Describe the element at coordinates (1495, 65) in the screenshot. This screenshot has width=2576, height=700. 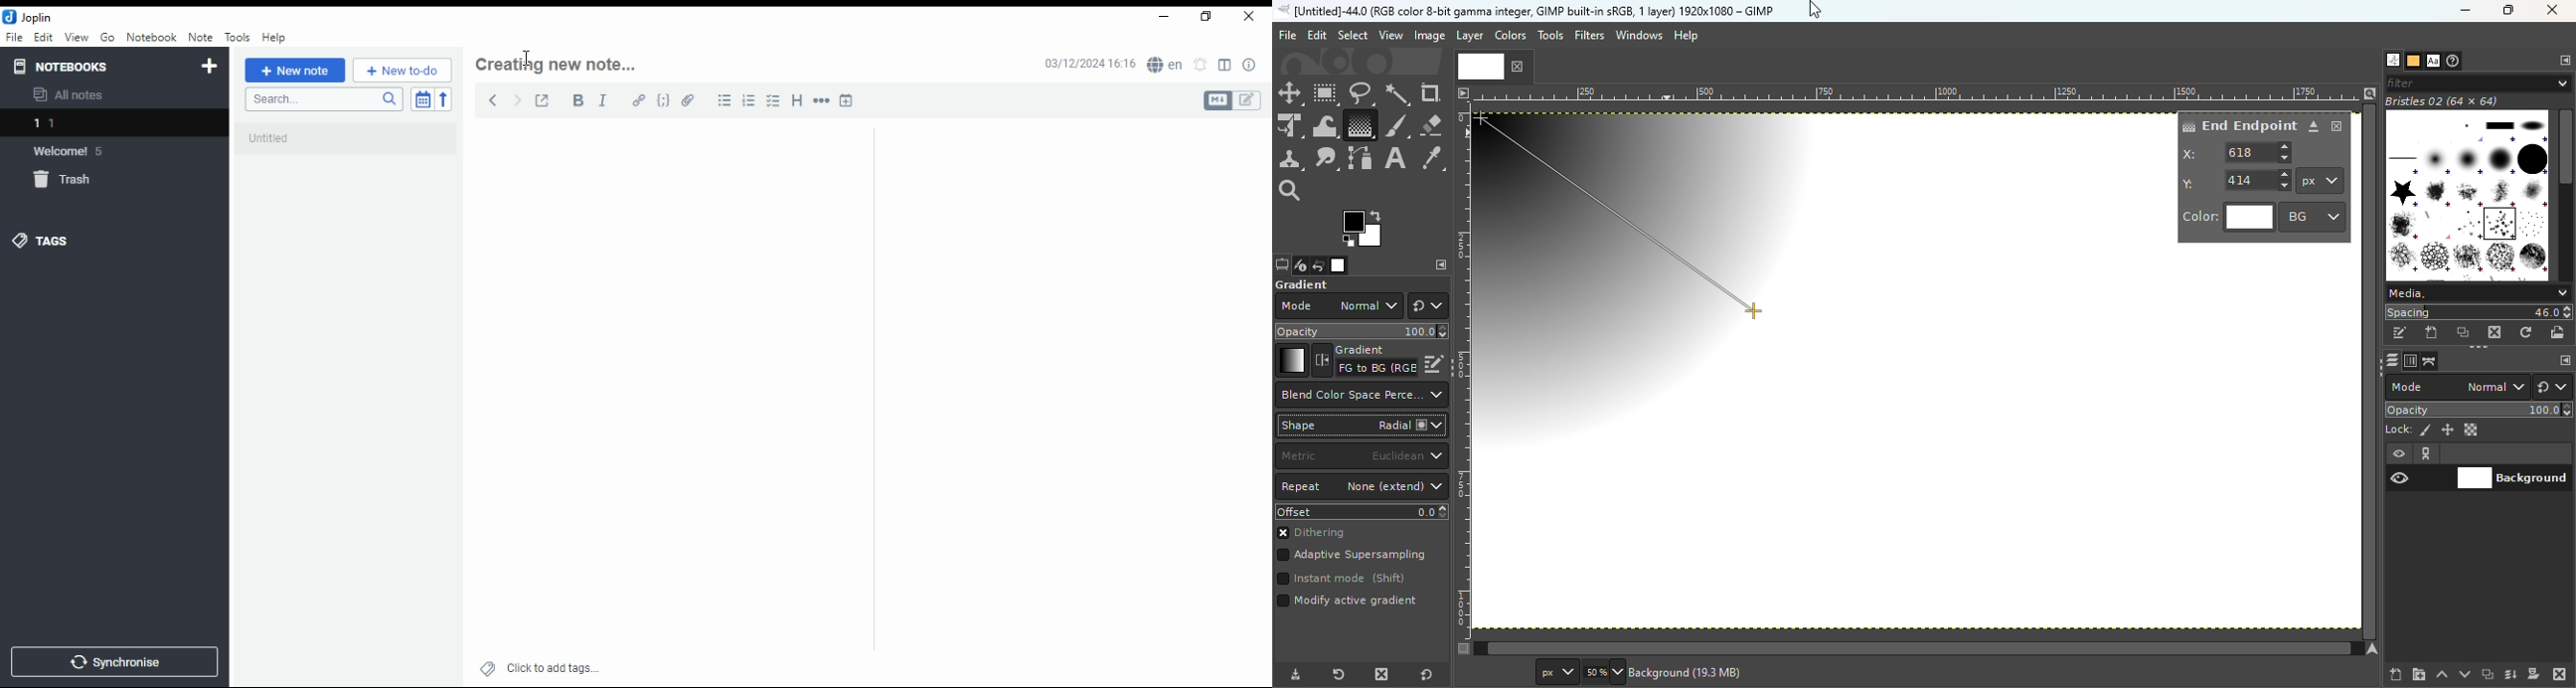
I see `Current file` at that location.